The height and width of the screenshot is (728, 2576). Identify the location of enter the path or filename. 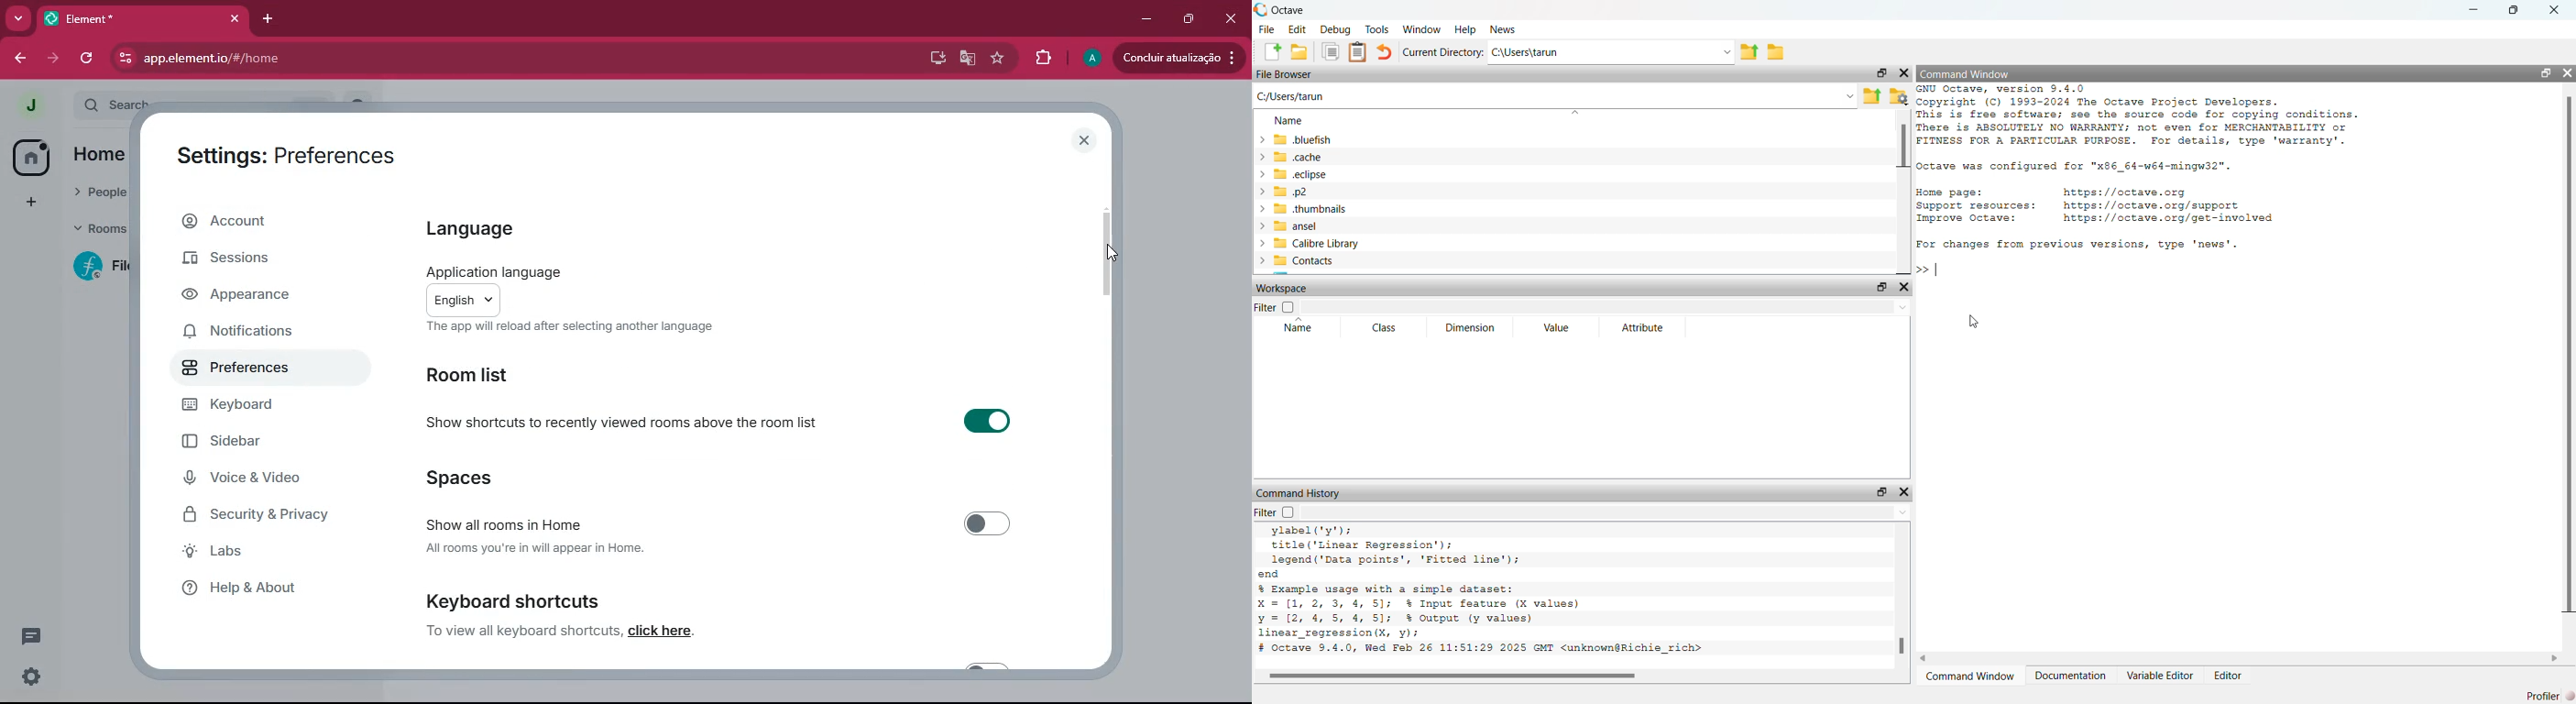
(1553, 97).